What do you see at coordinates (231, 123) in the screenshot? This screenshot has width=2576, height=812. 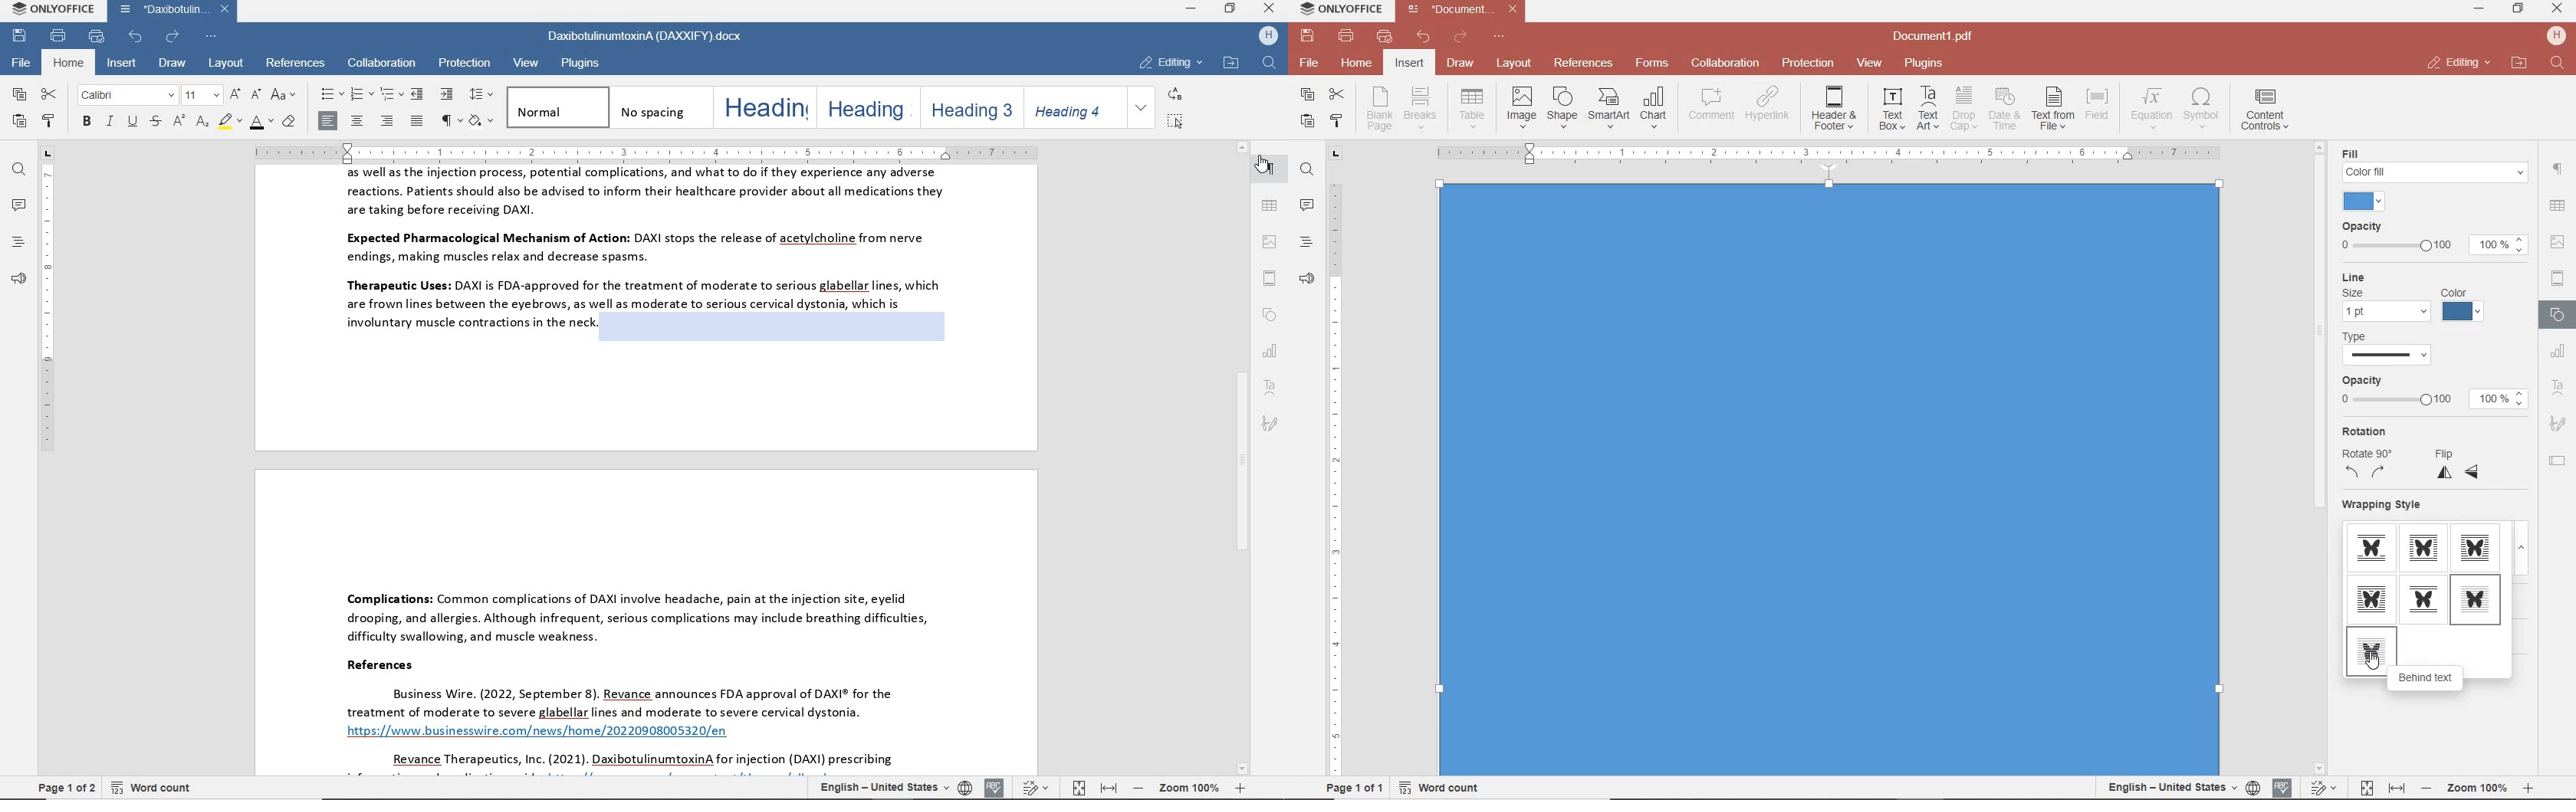 I see `highlight color` at bounding box center [231, 123].